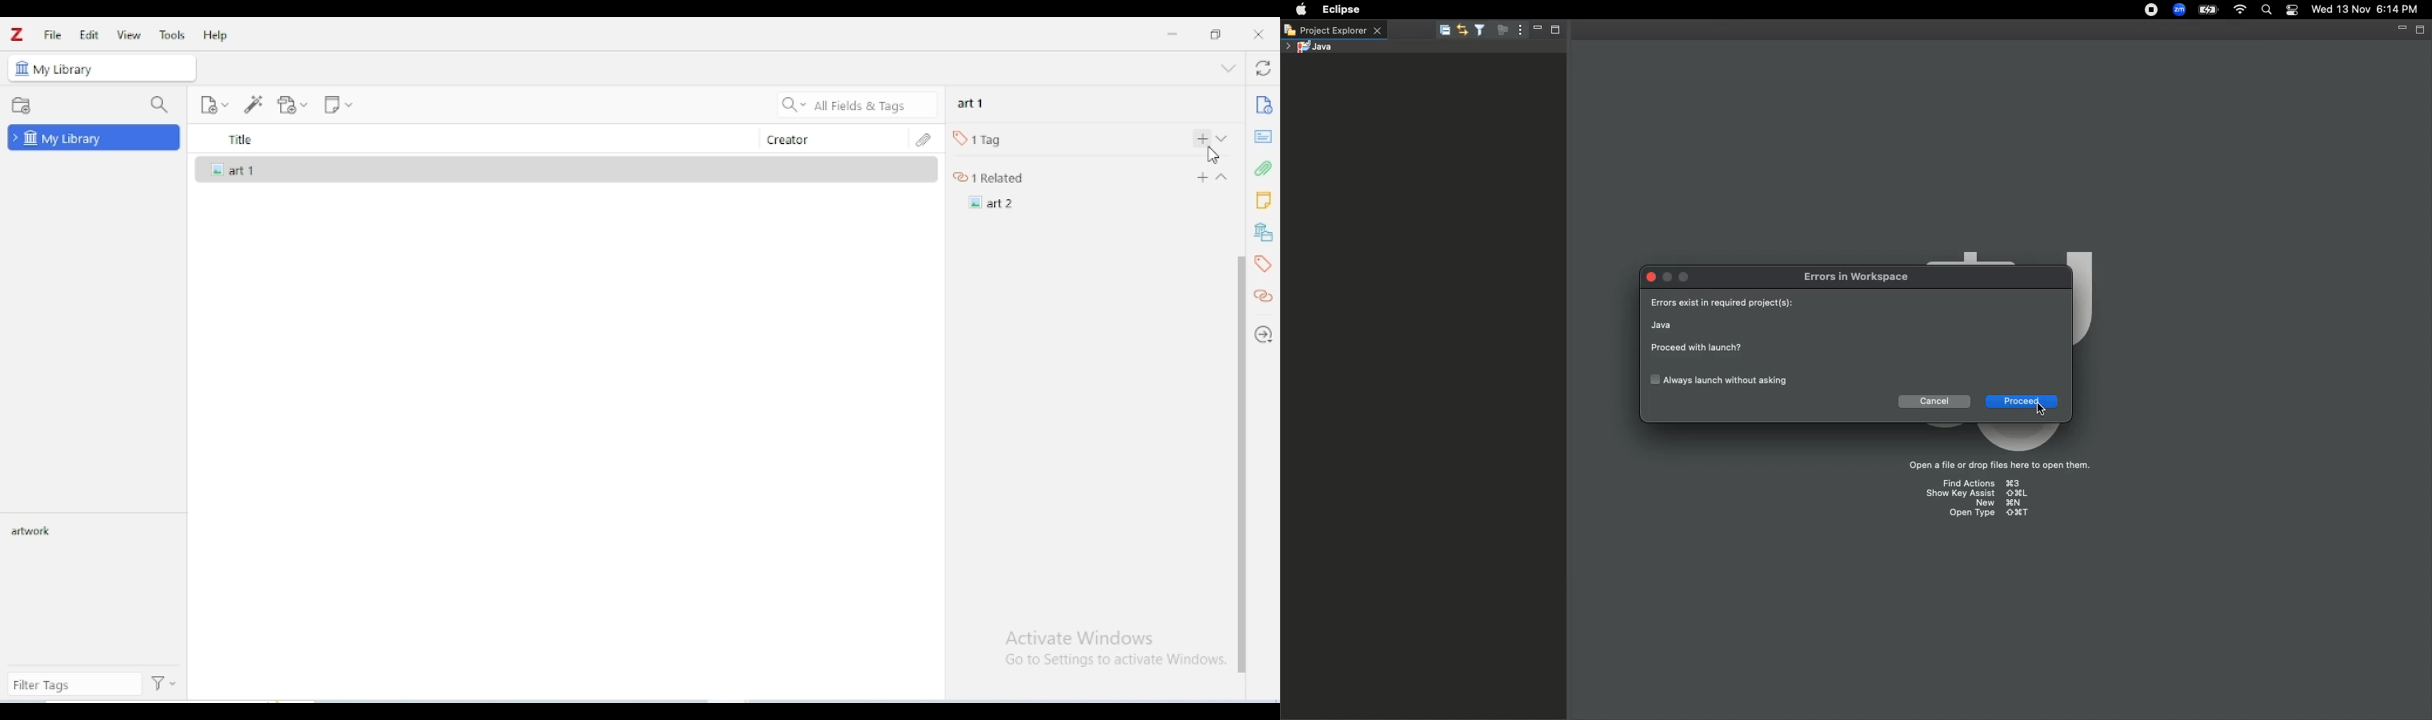 The width and height of the screenshot is (2436, 728). Describe the element at coordinates (101, 67) in the screenshot. I see `my library` at that location.